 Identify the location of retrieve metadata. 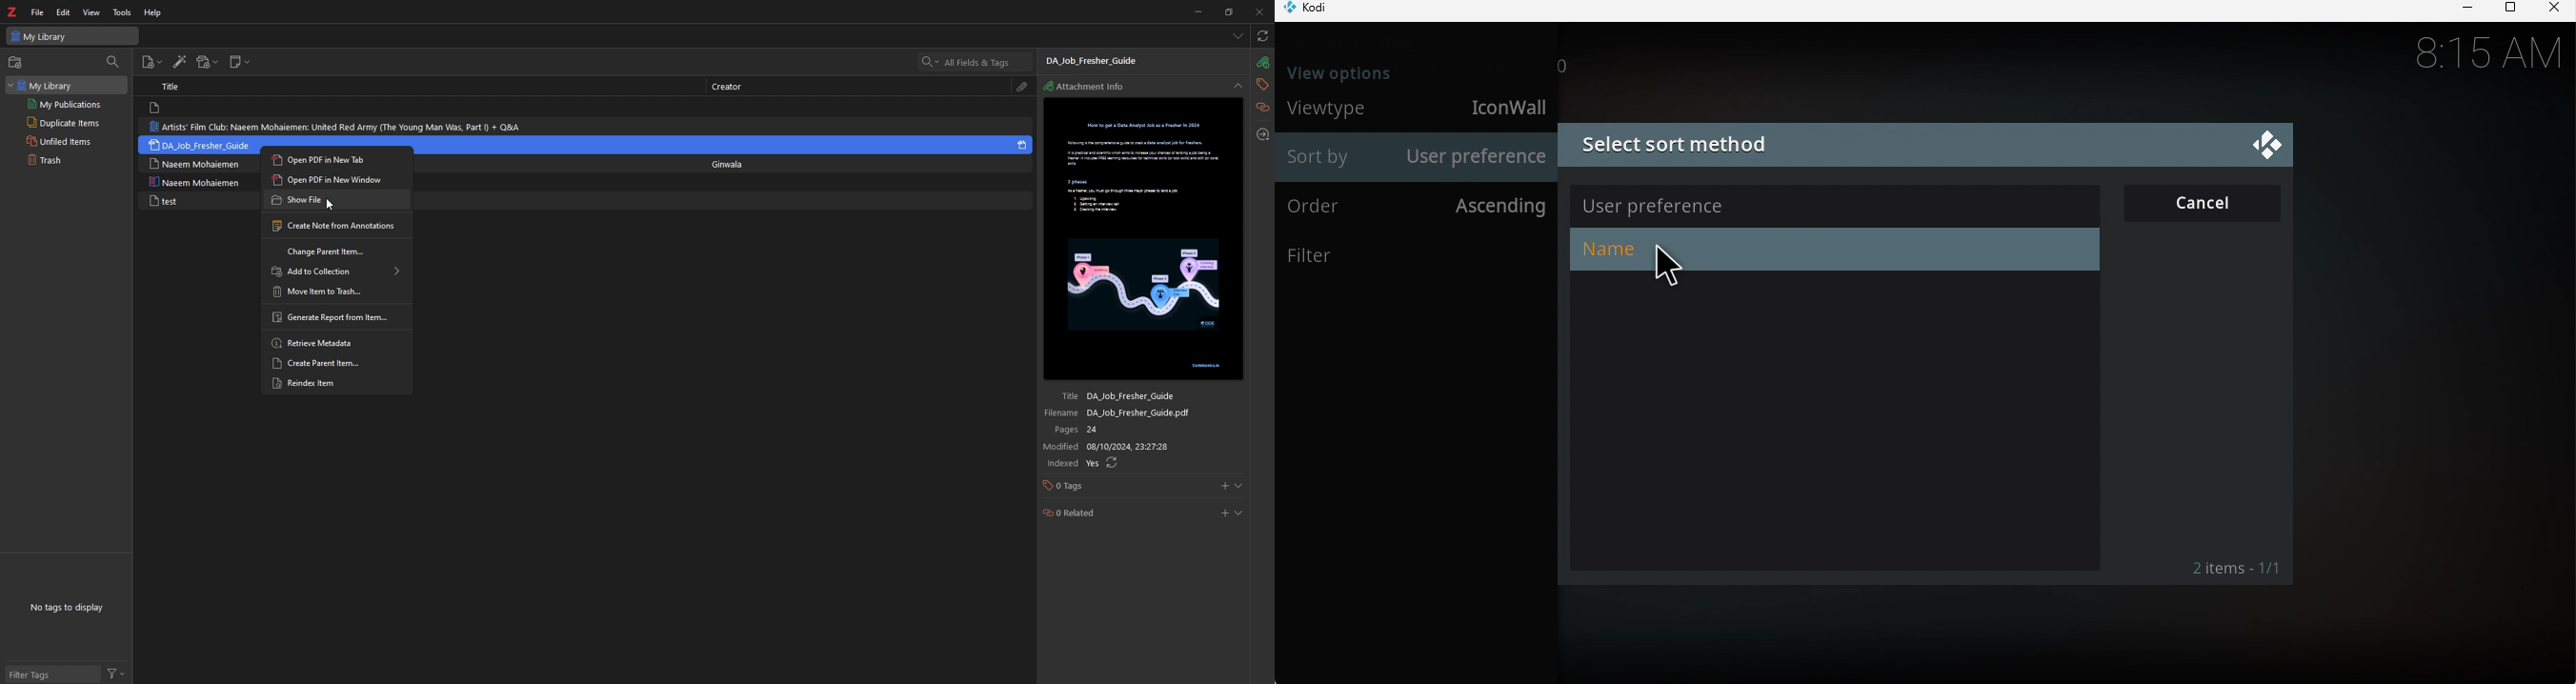
(334, 343).